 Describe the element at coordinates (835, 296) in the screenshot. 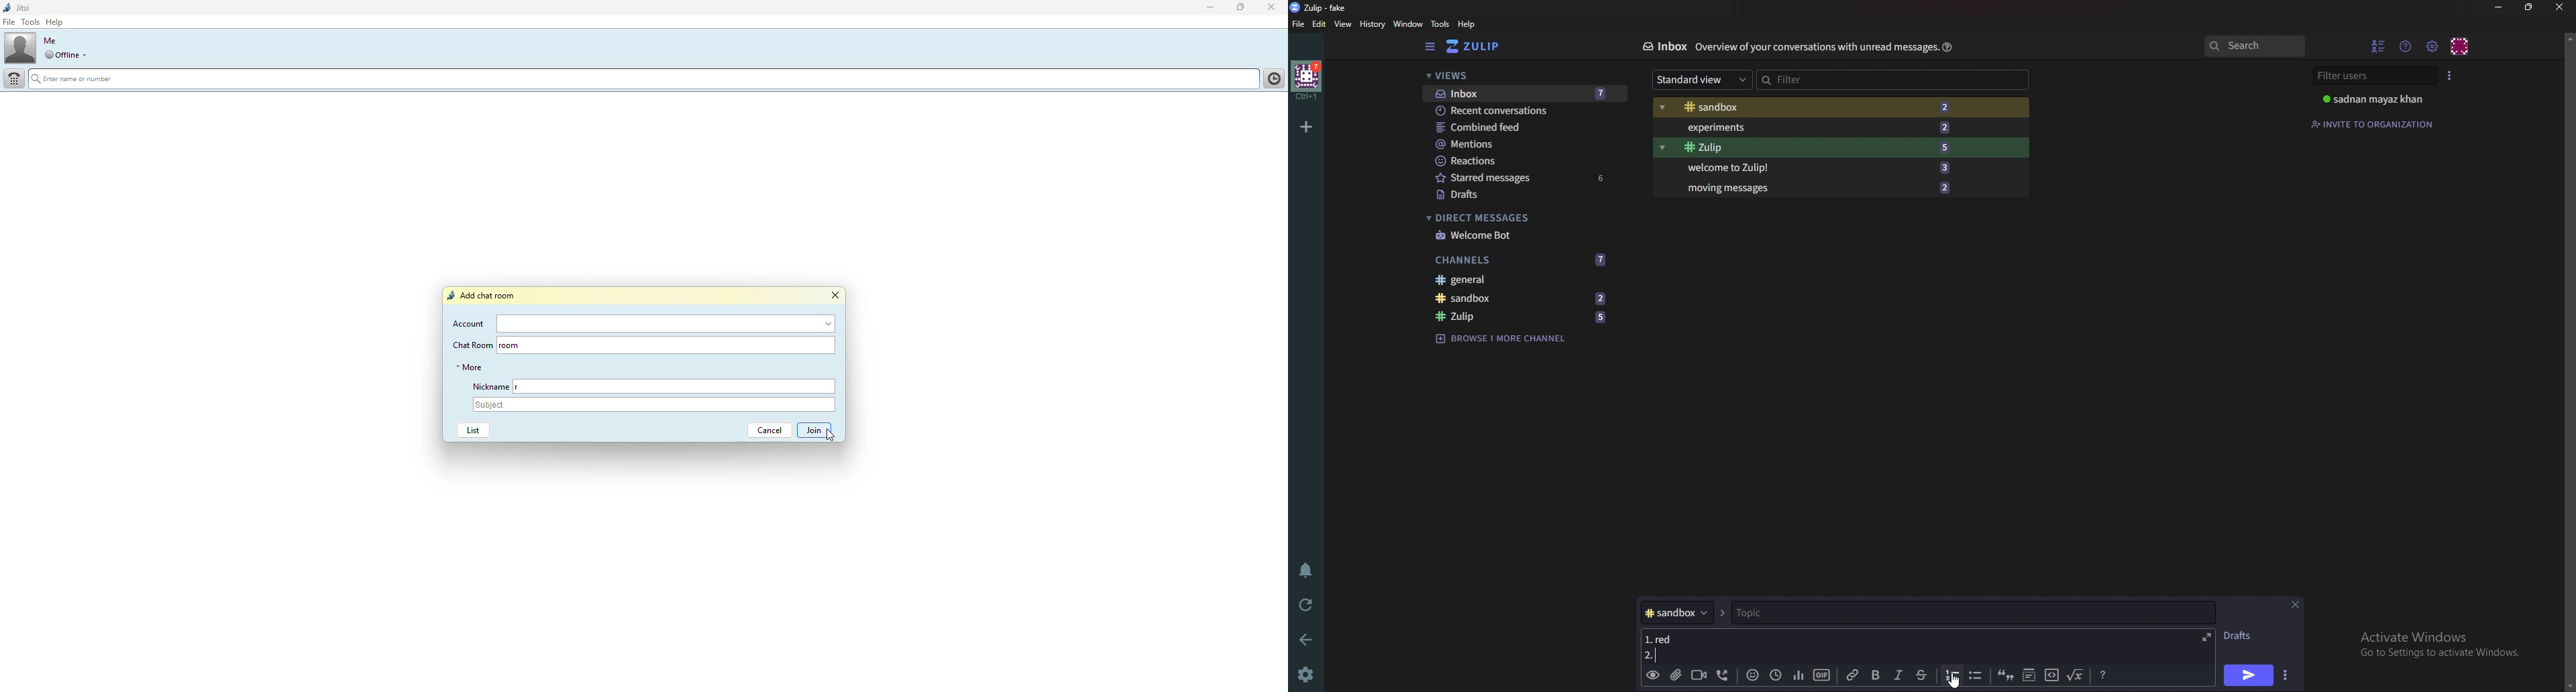

I see `close` at that location.